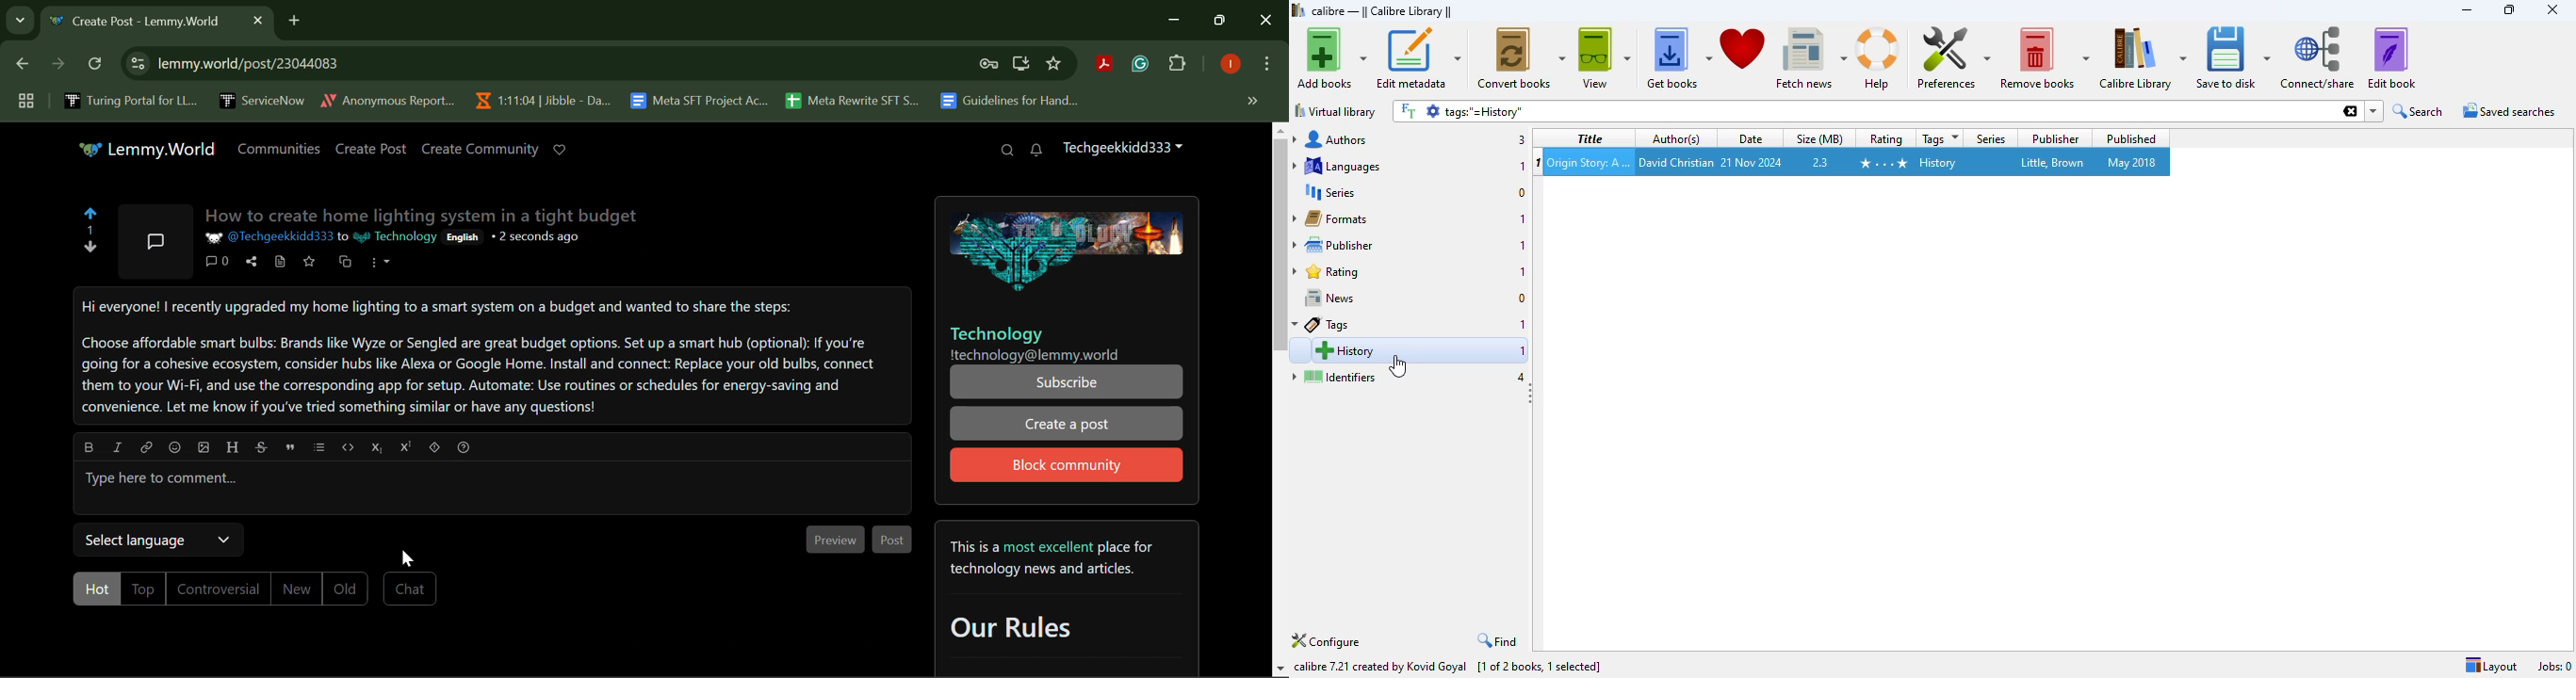 The width and height of the screenshot is (2576, 700). Describe the element at coordinates (1864, 112) in the screenshot. I see `search` at that location.